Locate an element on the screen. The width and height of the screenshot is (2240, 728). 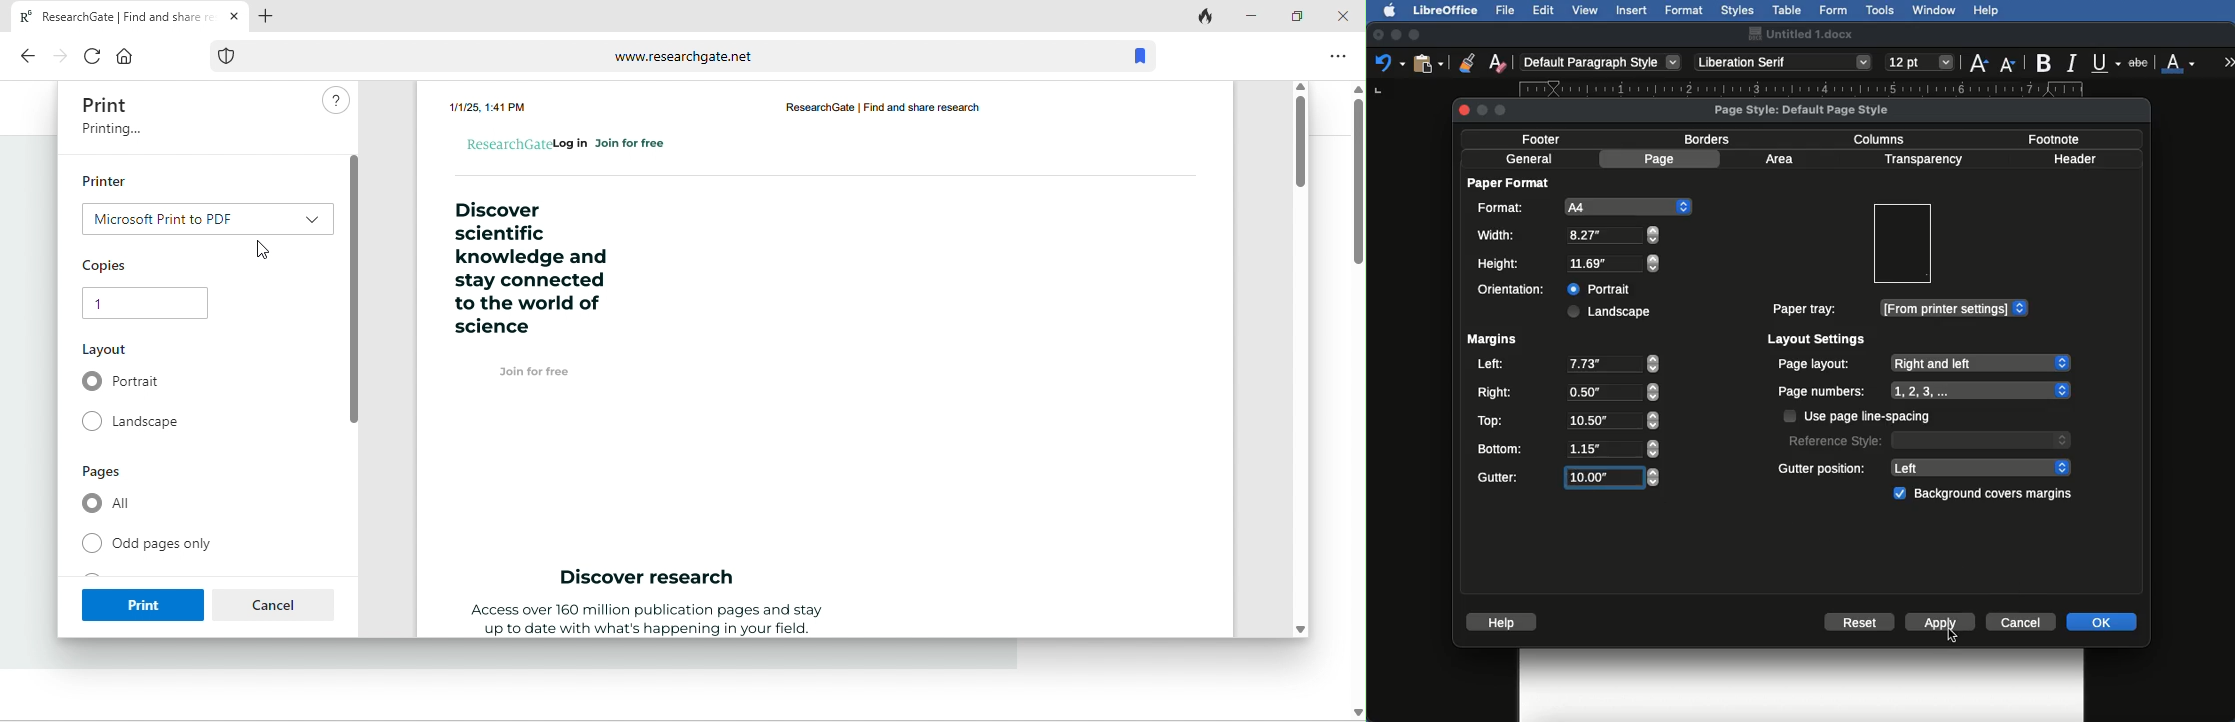
cancel is located at coordinates (275, 604).